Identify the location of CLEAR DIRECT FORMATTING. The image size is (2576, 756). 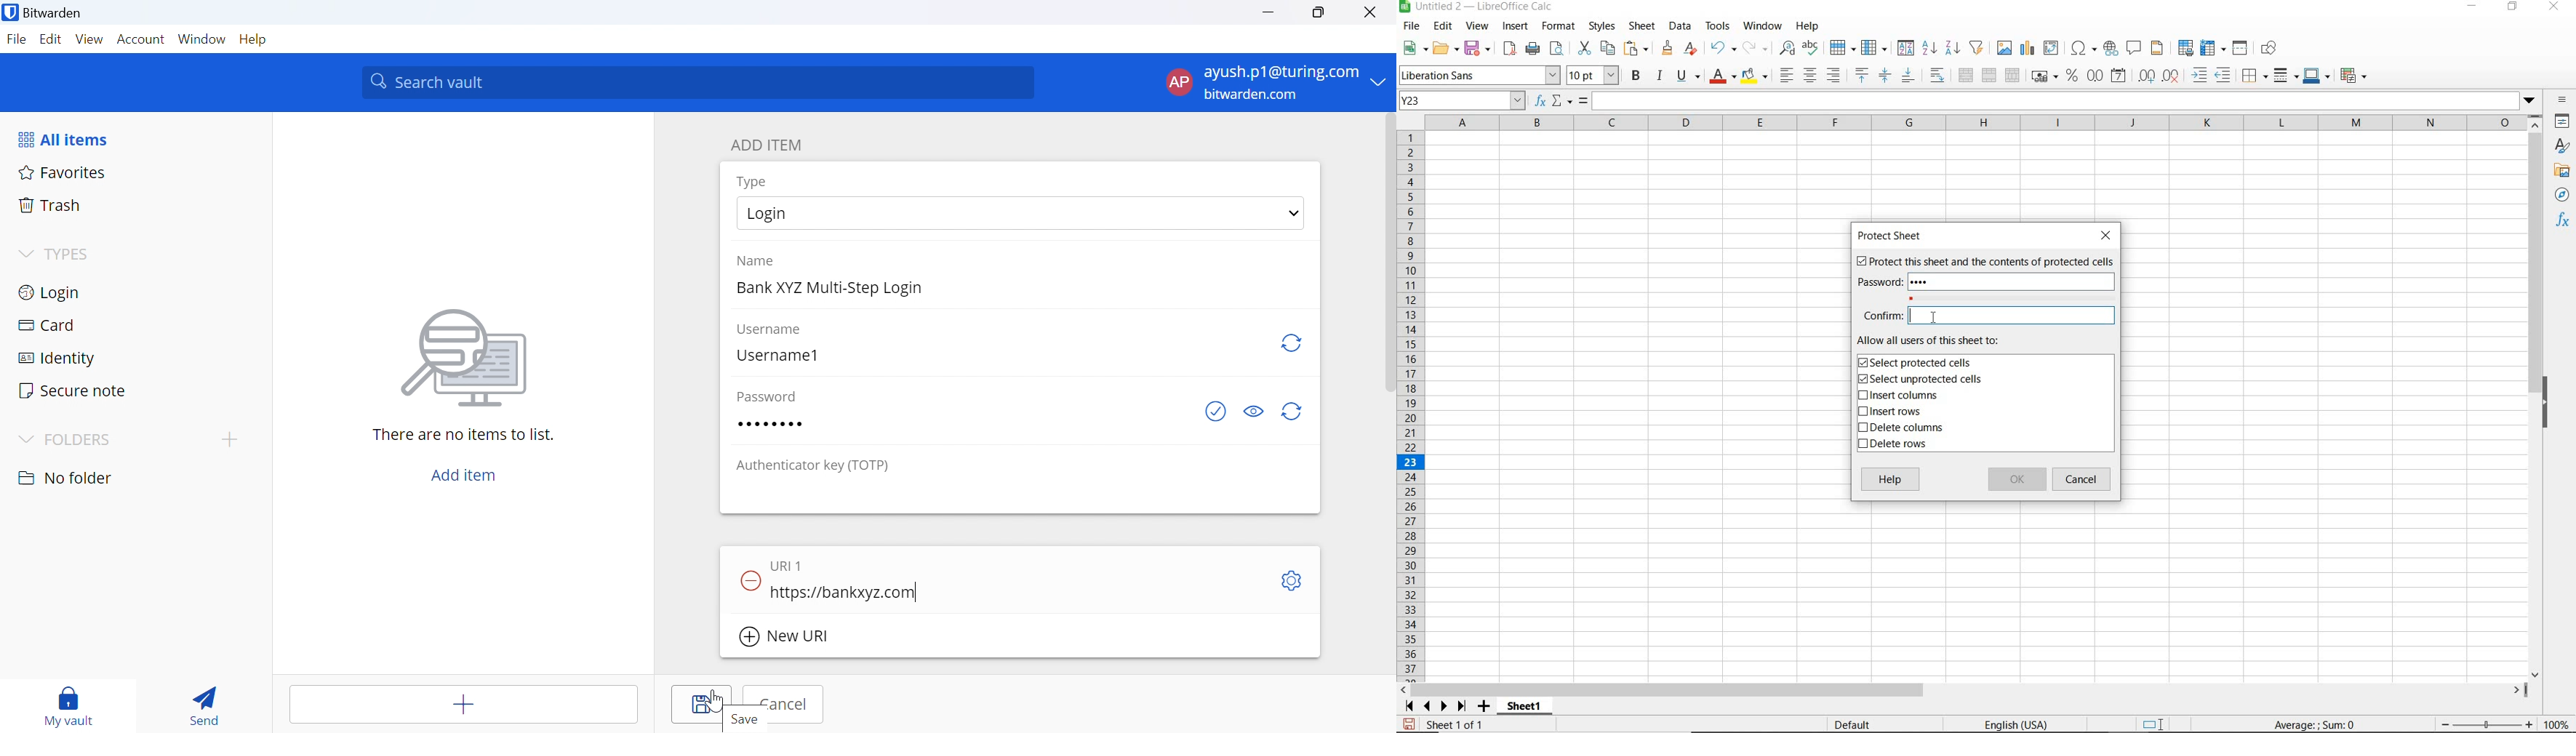
(1689, 48).